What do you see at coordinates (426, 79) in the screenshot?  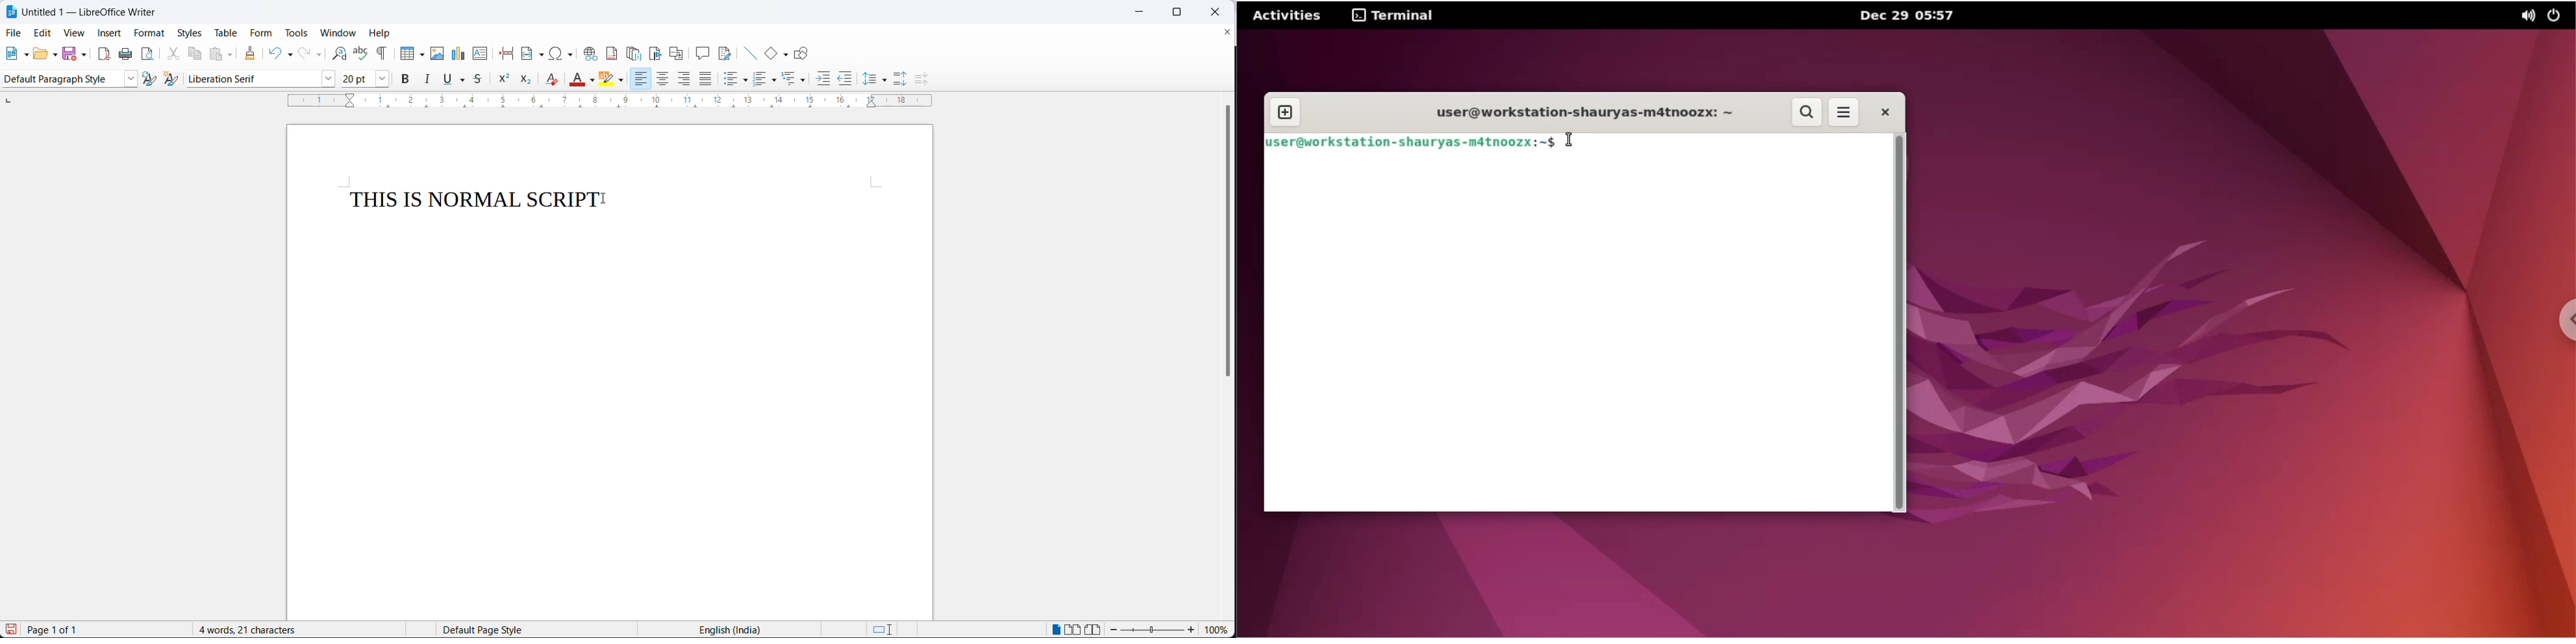 I see `italic` at bounding box center [426, 79].